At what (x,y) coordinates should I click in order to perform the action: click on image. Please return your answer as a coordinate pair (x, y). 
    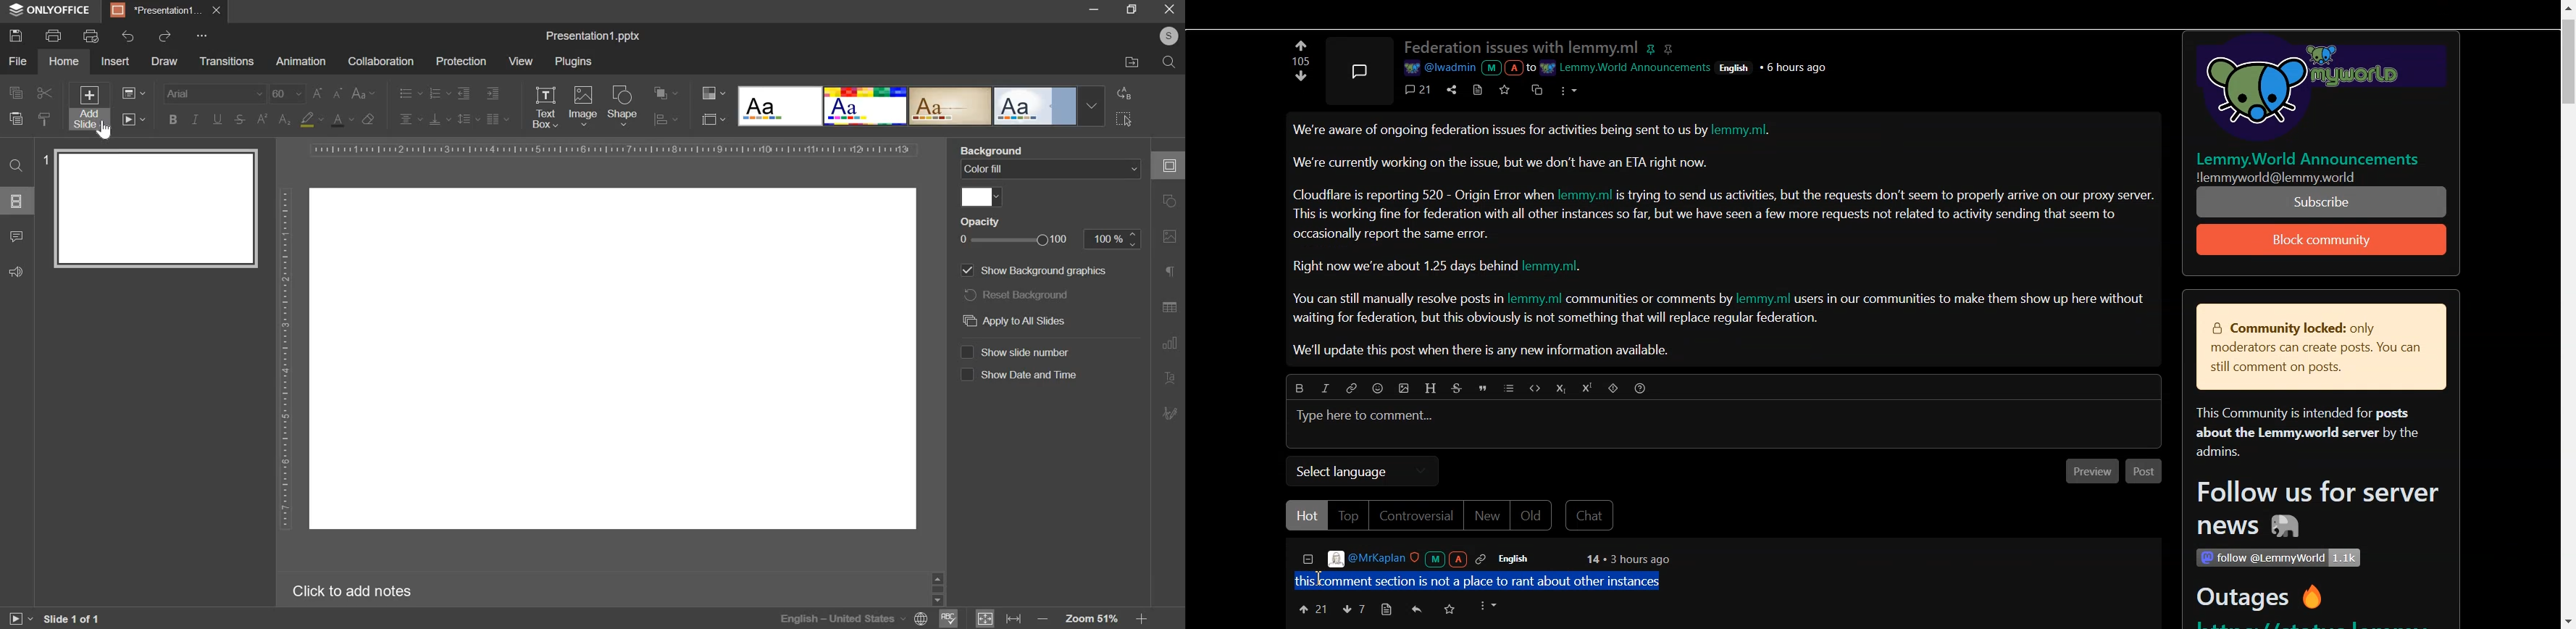
    Looking at the image, I should click on (584, 104).